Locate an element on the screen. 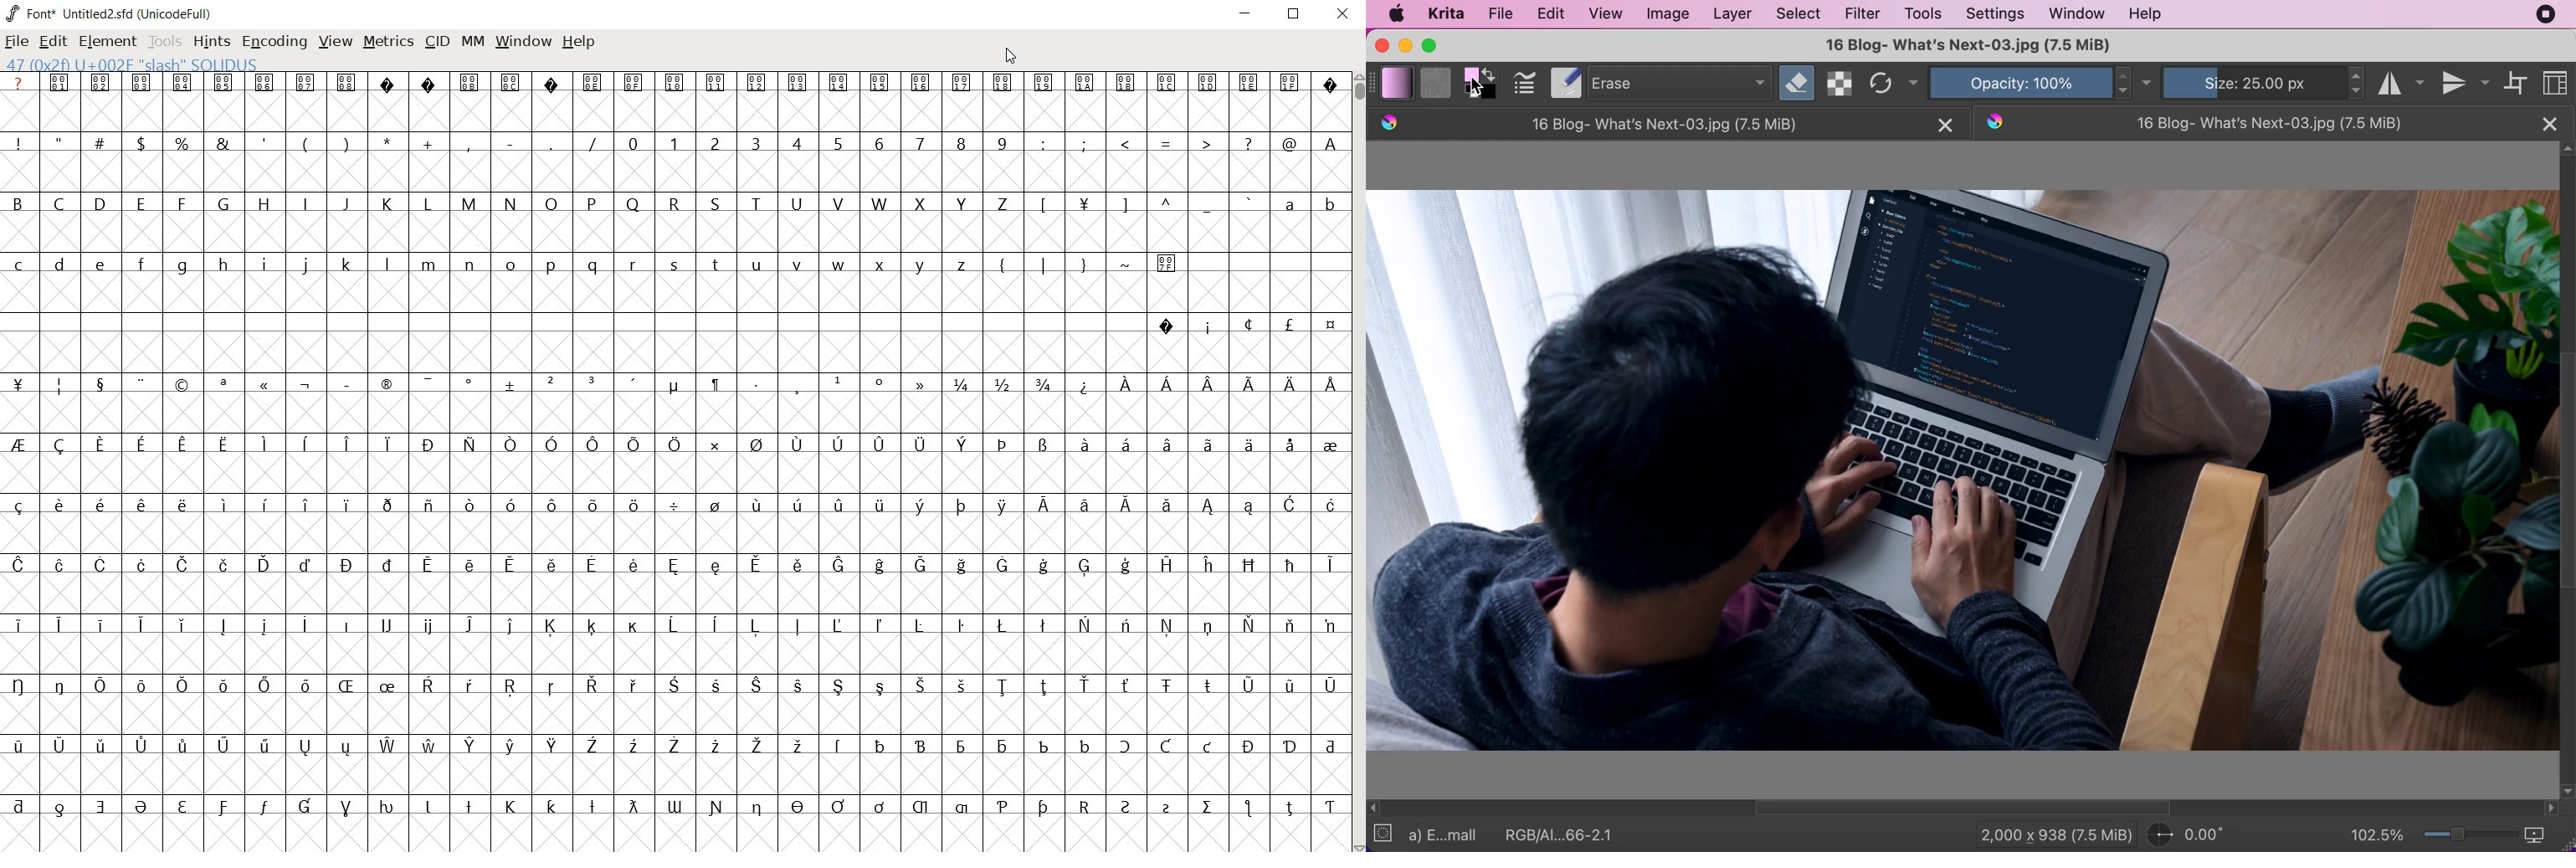 The image size is (2576, 868). edit brush settings is located at coordinates (1526, 83).